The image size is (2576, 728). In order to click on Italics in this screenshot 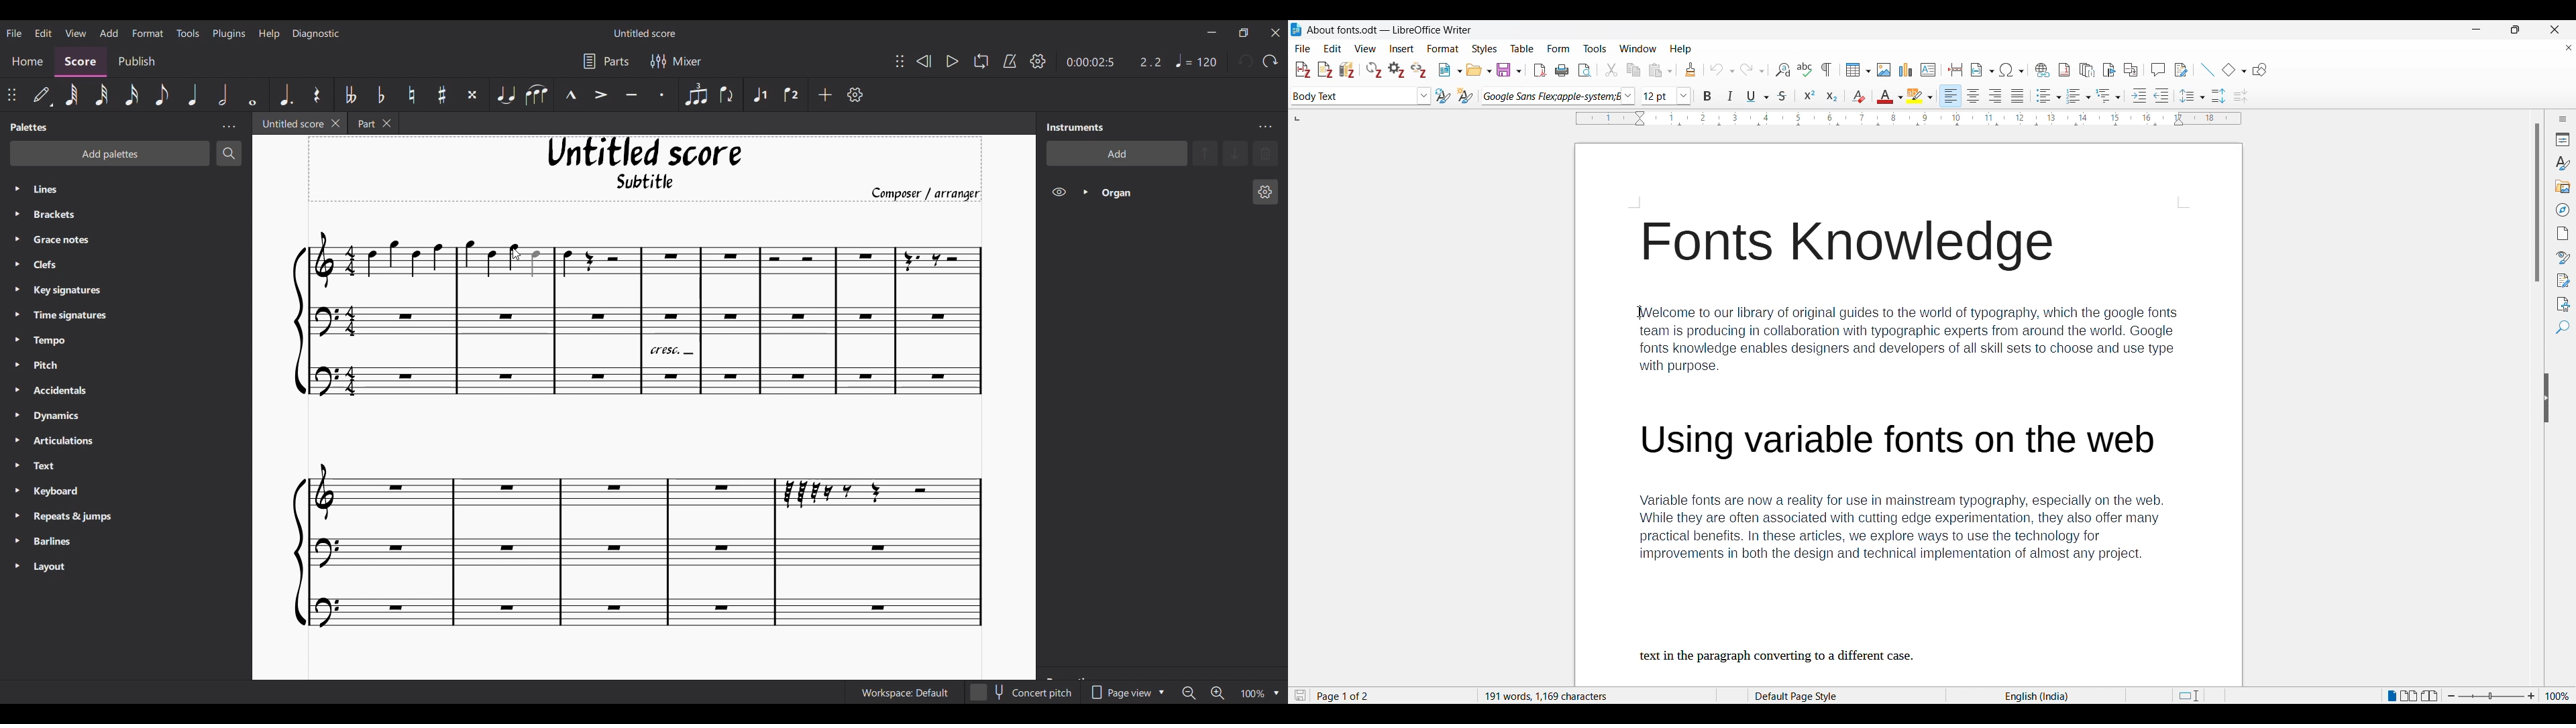, I will do `click(1729, 96)`.